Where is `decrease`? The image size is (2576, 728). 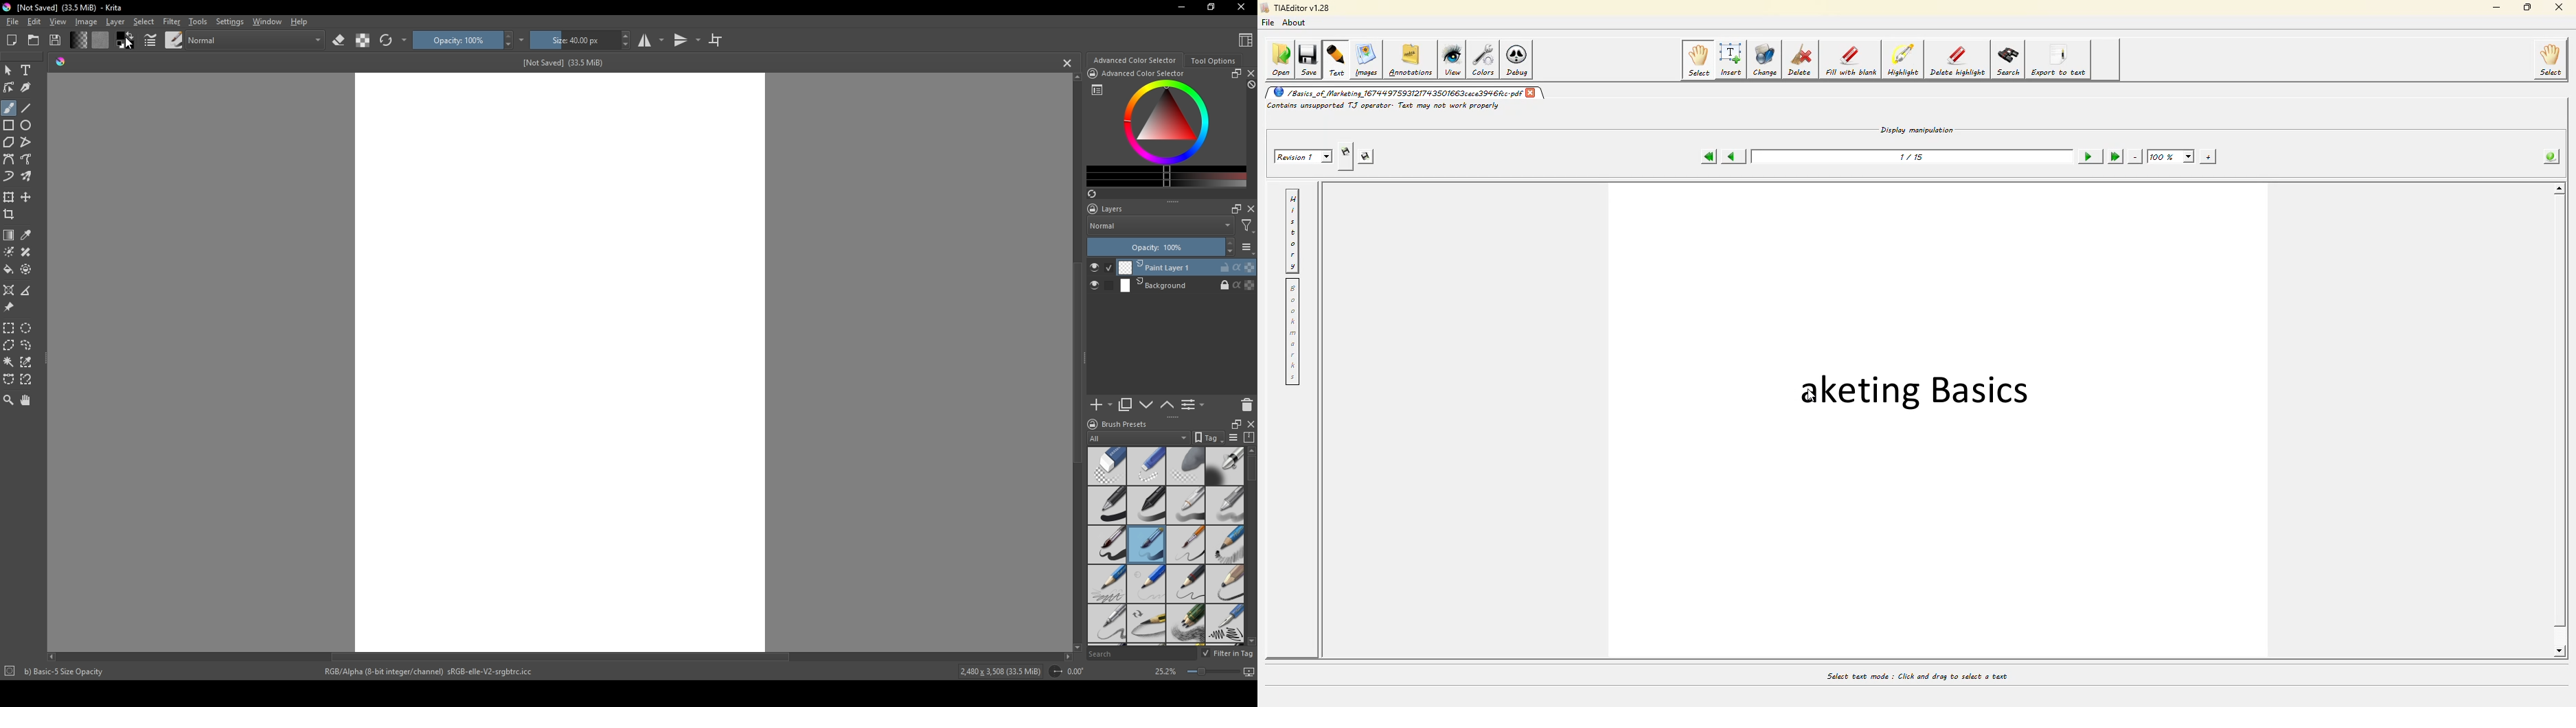 decrease is located at coordinates (1229, 253).